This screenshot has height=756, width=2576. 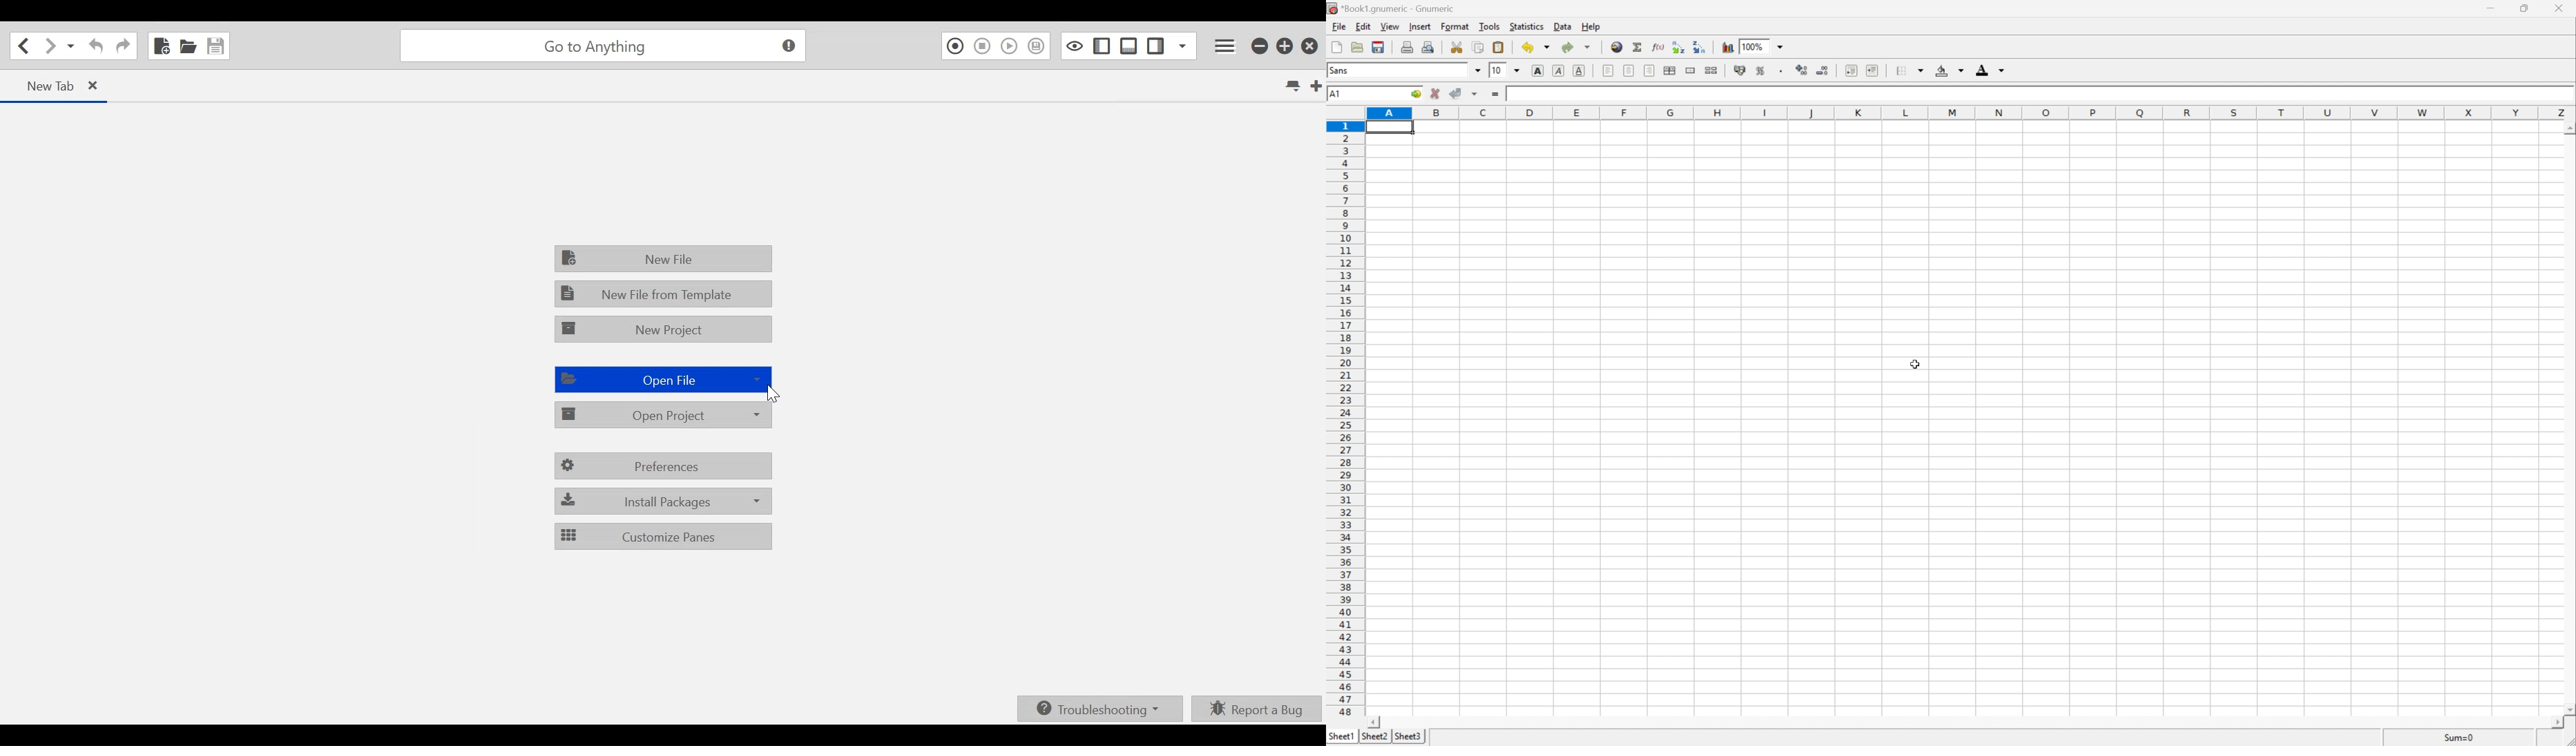 What do you see at coordinates (1617, 47) in the screenshot?
I see `Insert a hyperlink` at bounding box center [1617, 47].